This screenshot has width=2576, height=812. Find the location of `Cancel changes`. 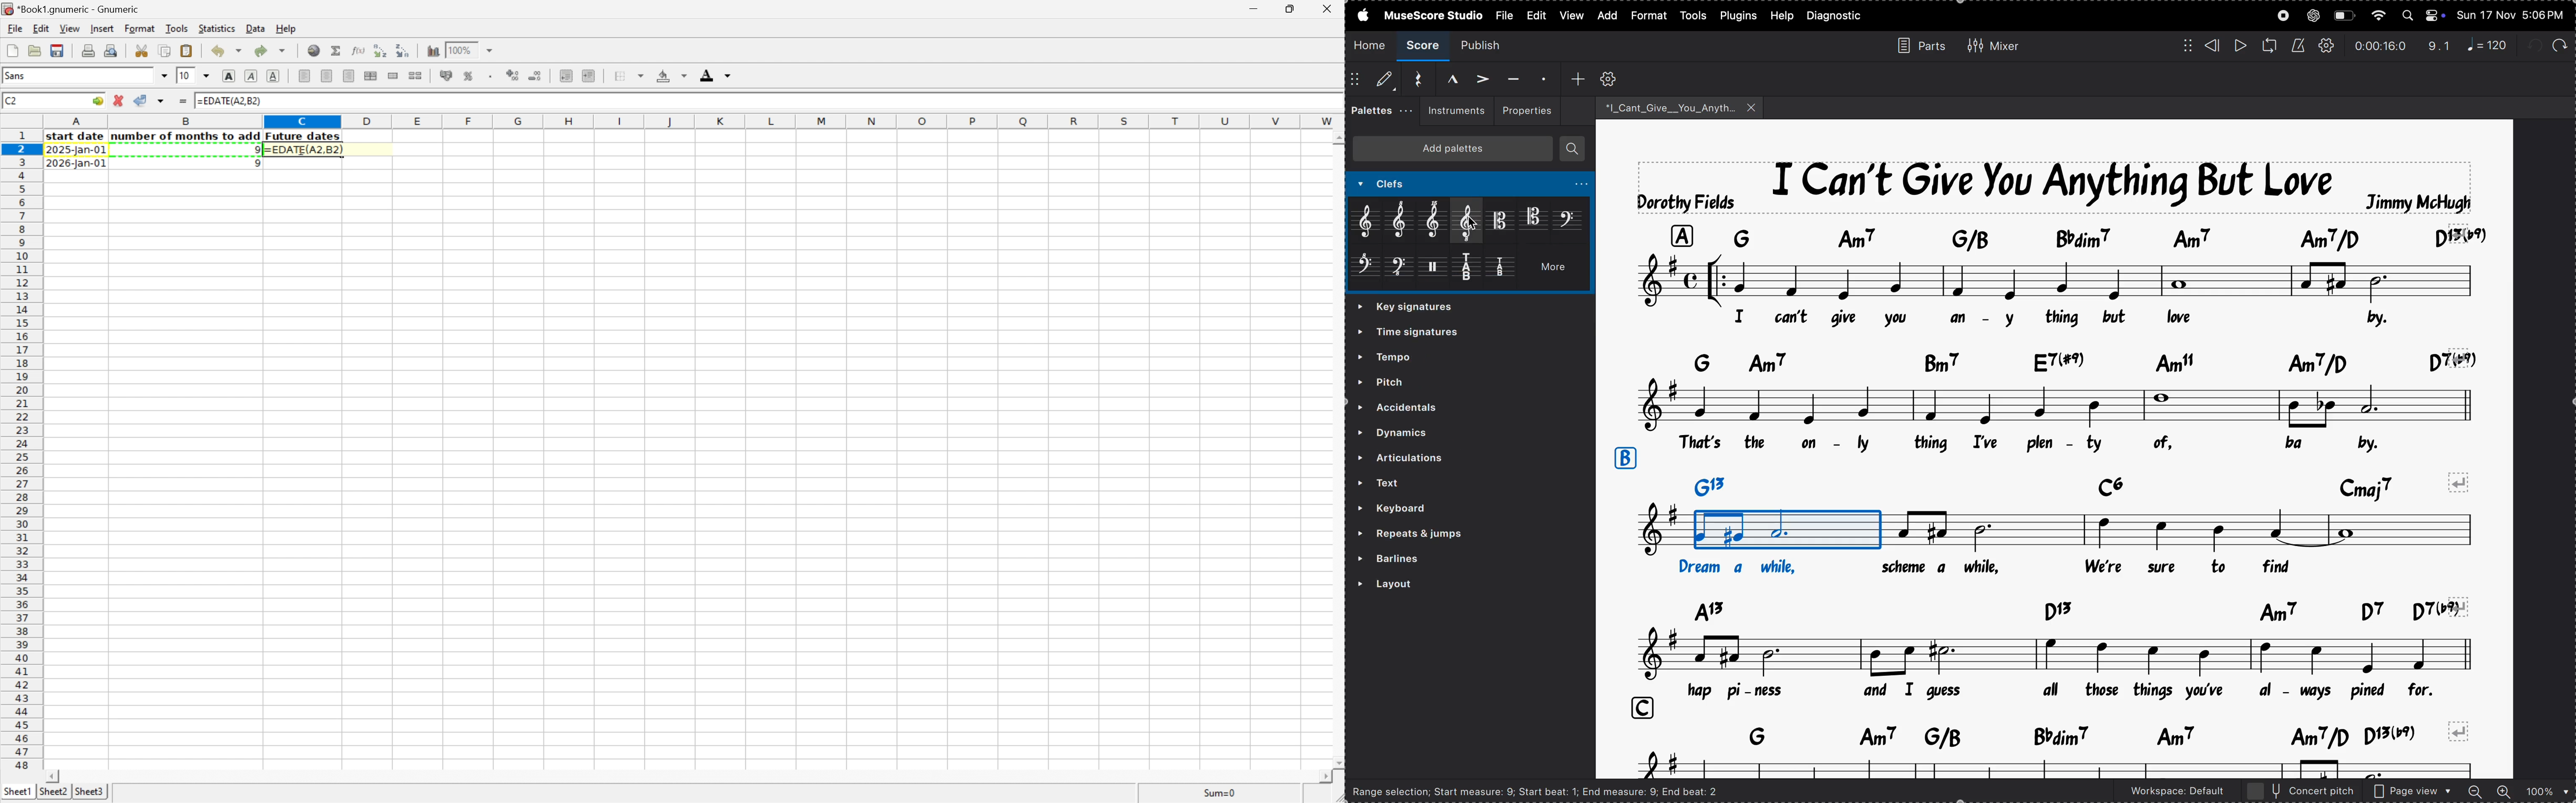

Cancel changes is located at coordinates (120, 100).